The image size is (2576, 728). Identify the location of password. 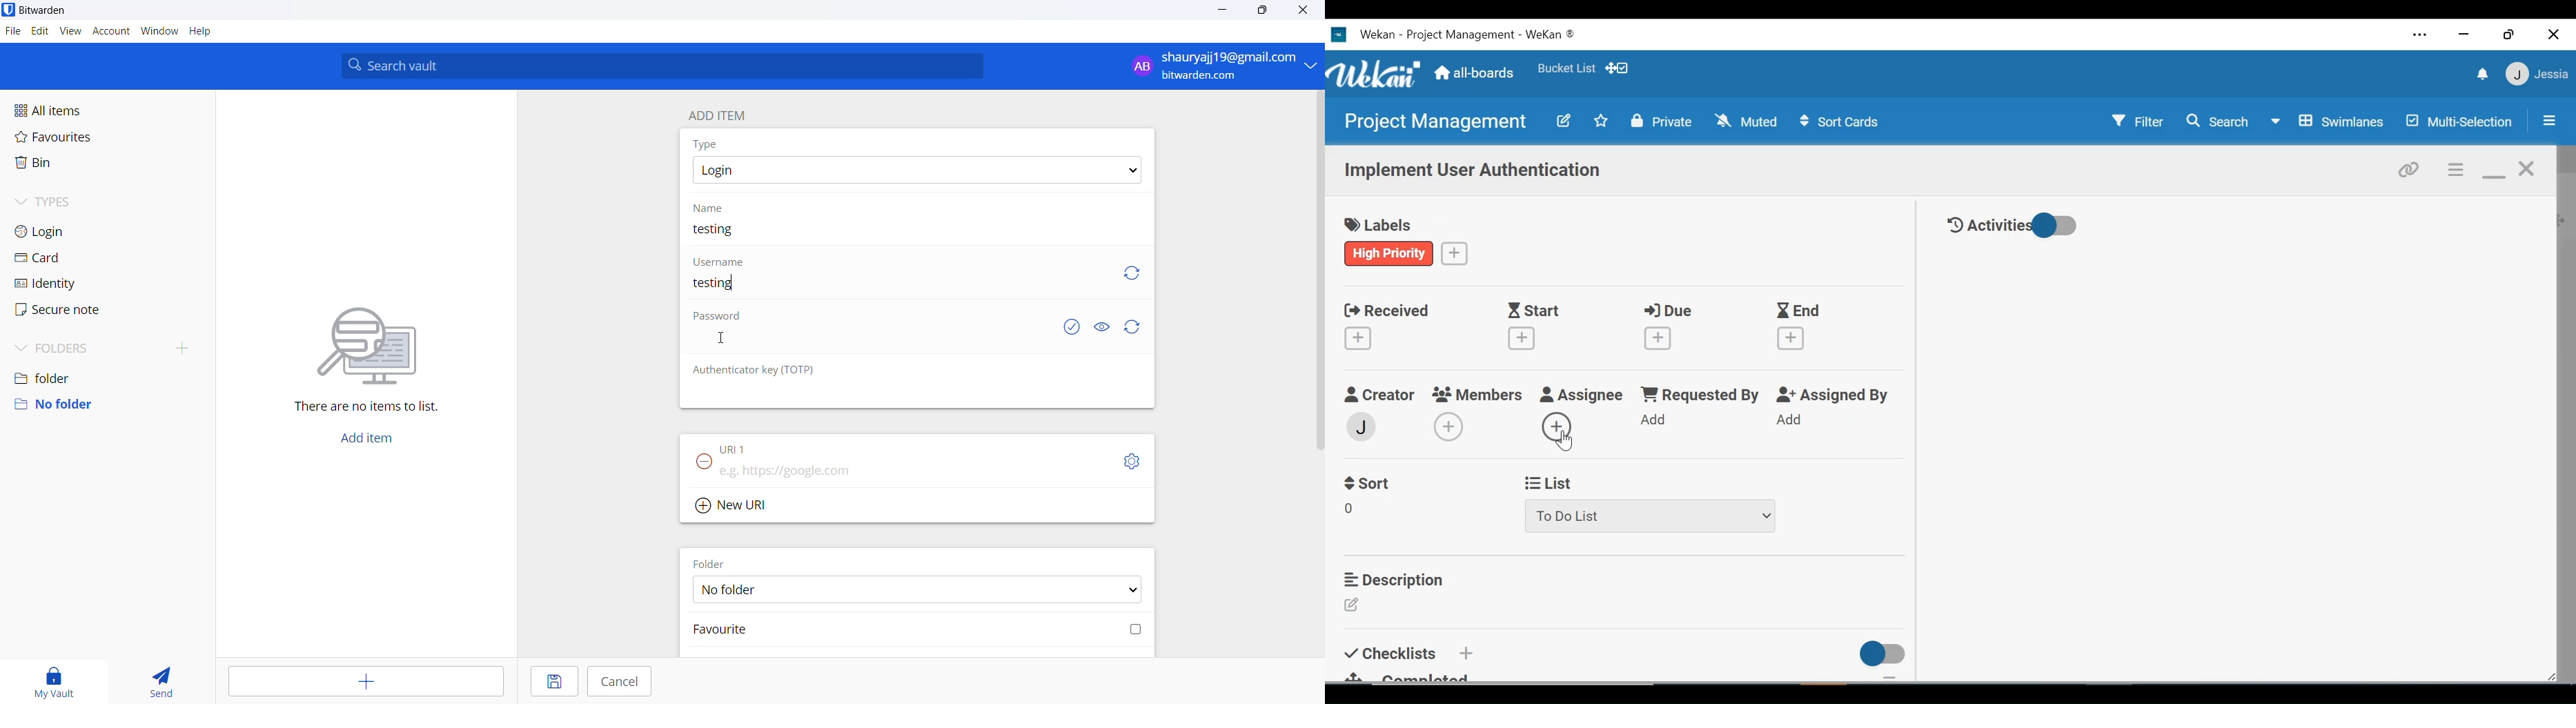
(724, 317).